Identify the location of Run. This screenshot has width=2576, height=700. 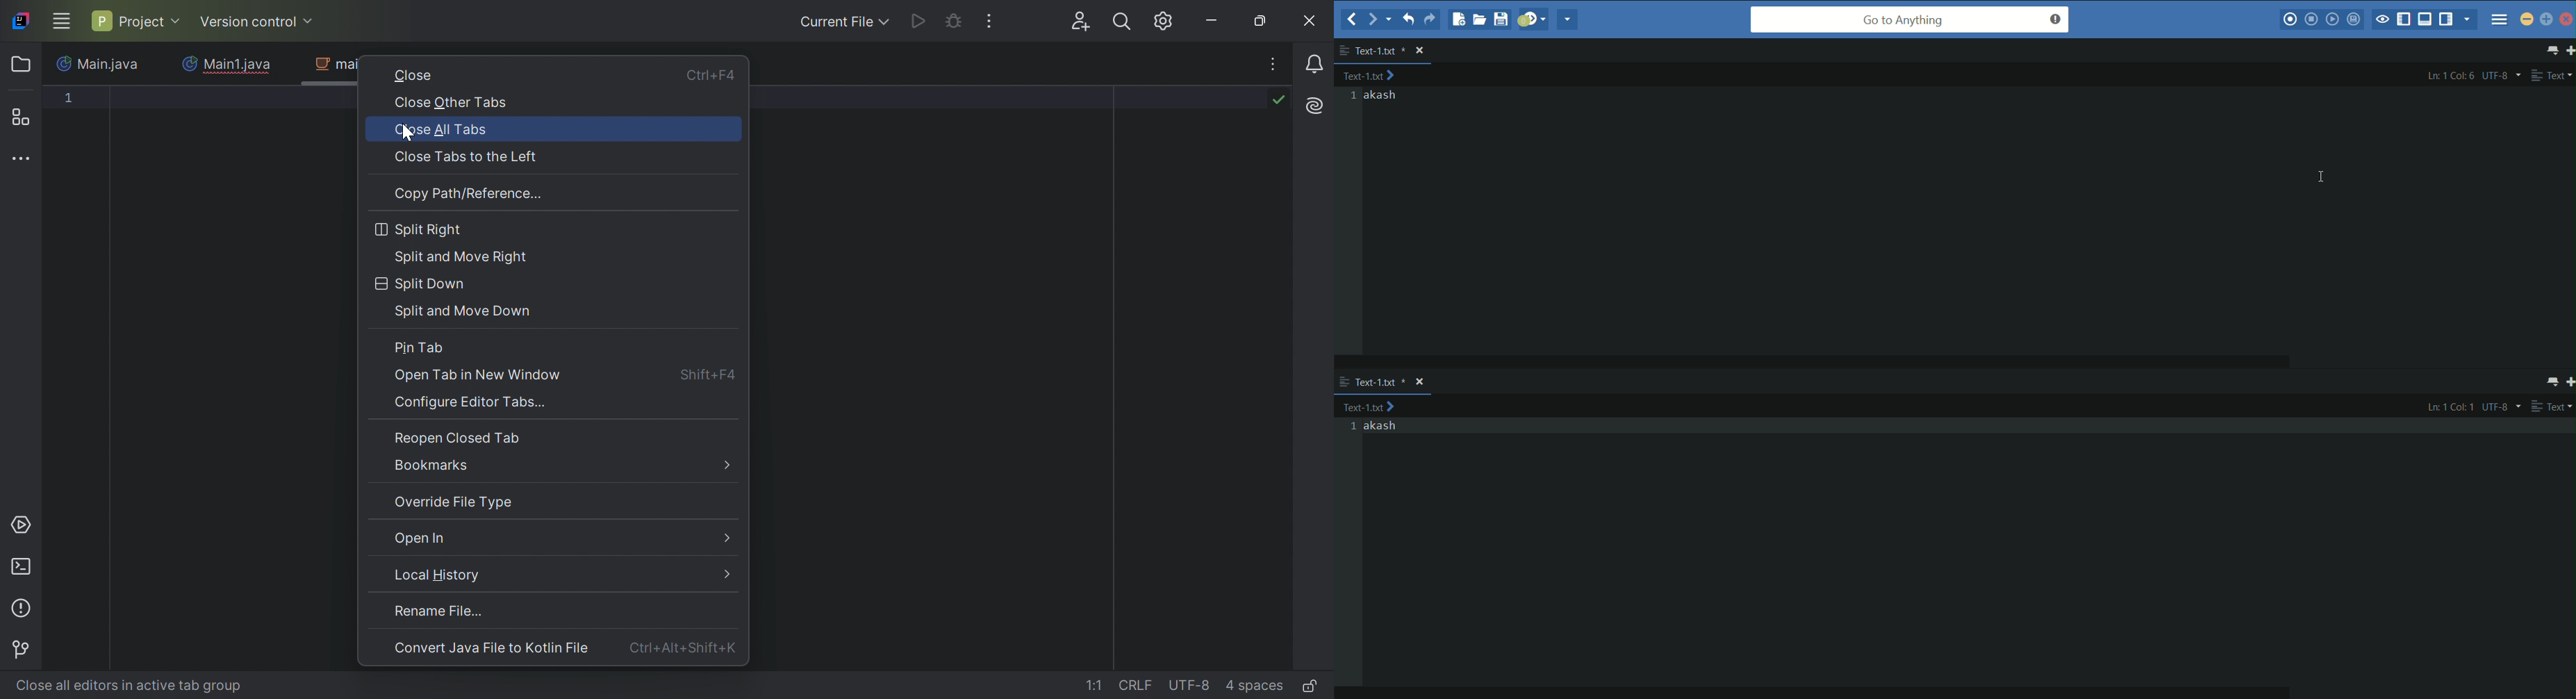
(919, 20).